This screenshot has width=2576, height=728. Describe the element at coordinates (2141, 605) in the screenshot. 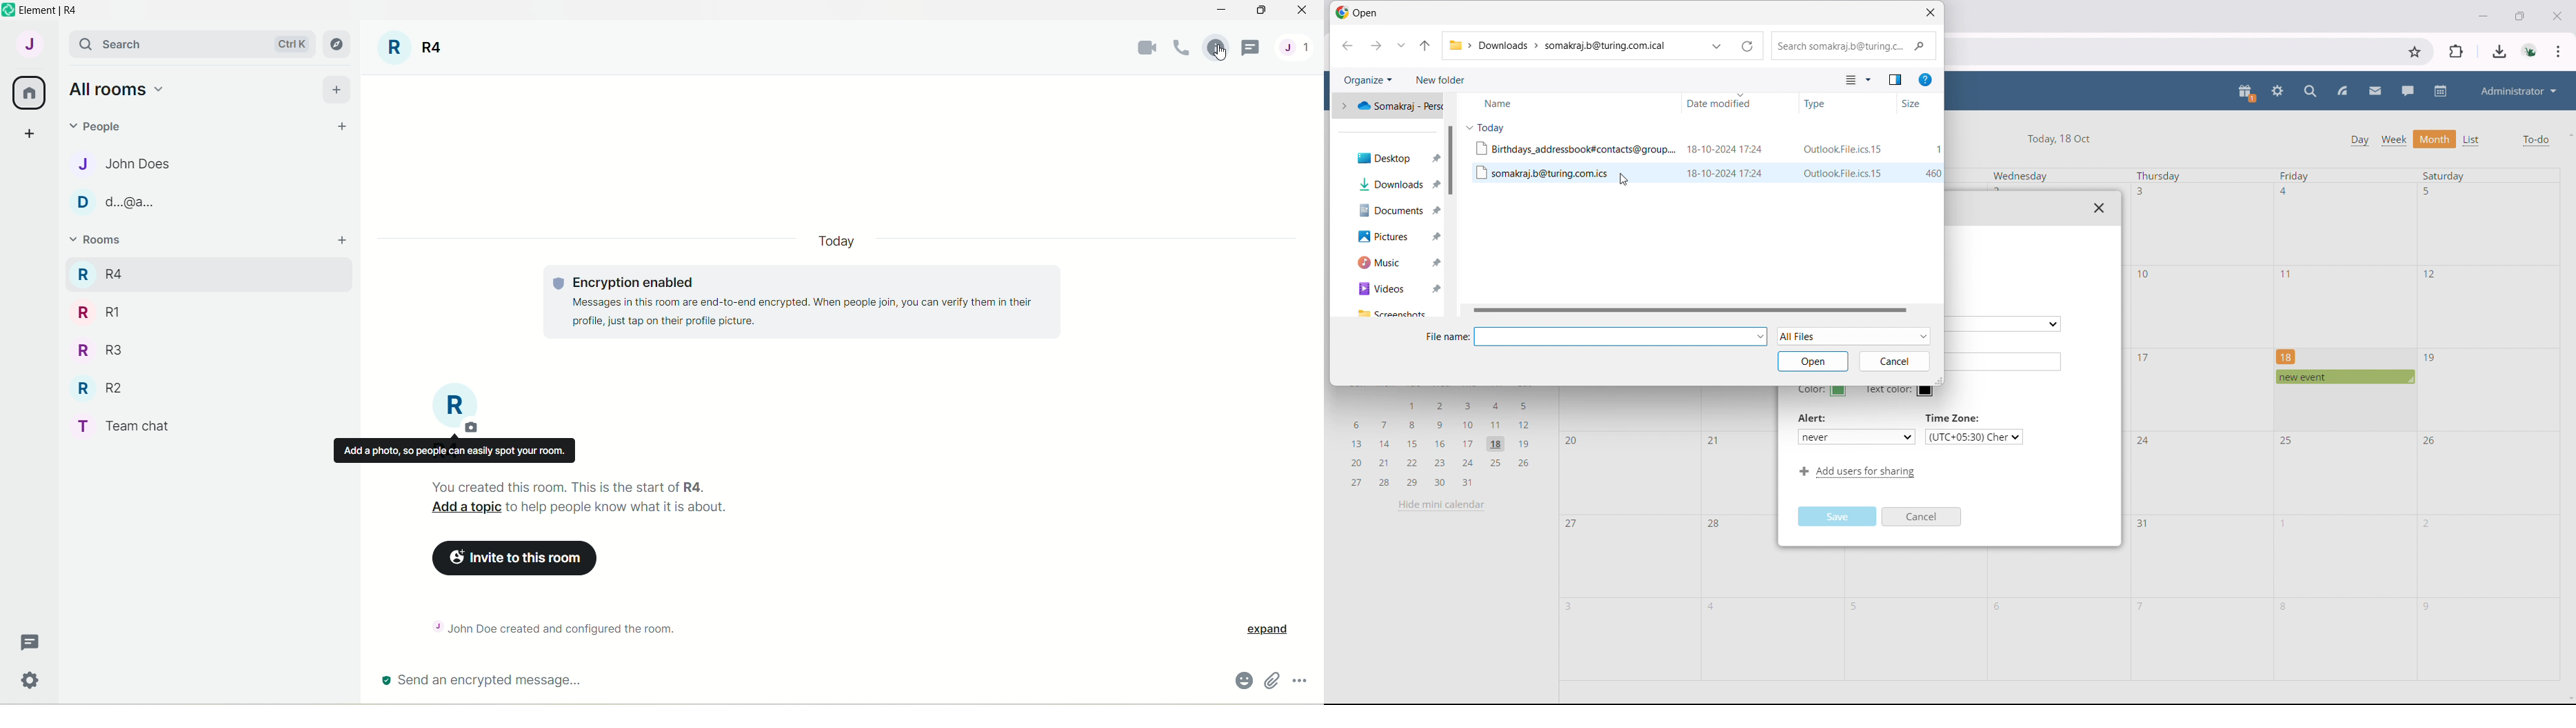

I see `7` at that location.